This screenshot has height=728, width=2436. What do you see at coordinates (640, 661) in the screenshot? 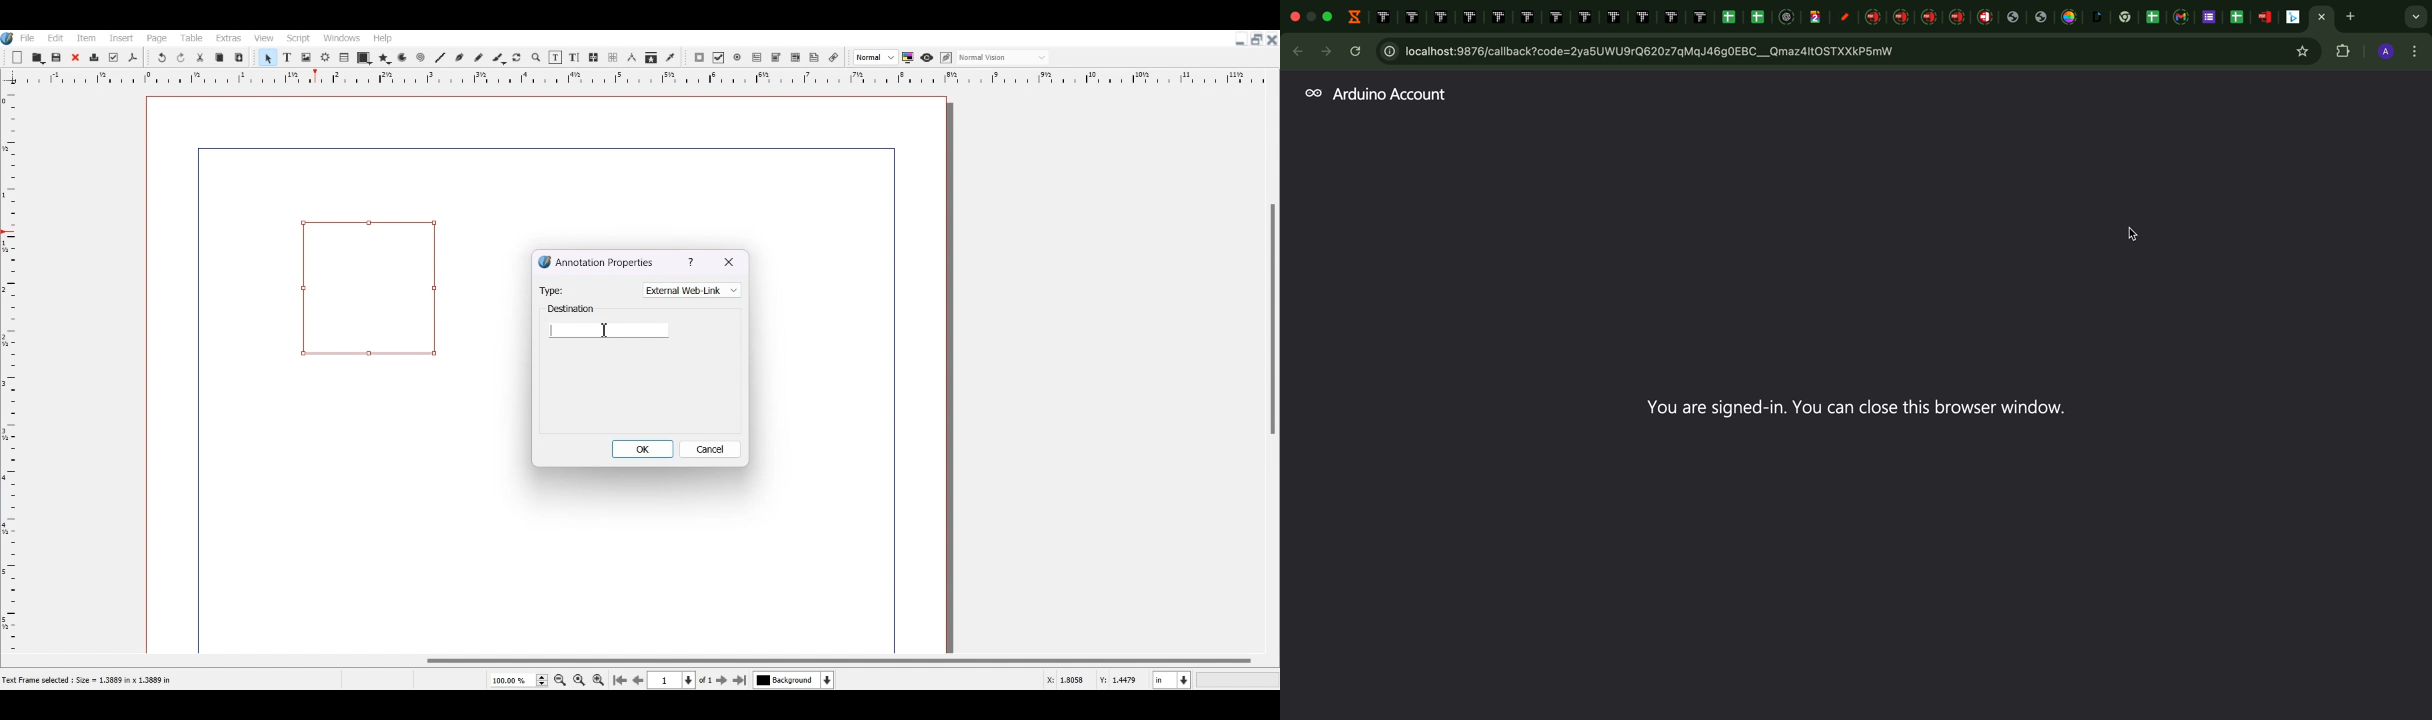
I see `Horizontal Scroll bar` at bounding box center [640, 661].